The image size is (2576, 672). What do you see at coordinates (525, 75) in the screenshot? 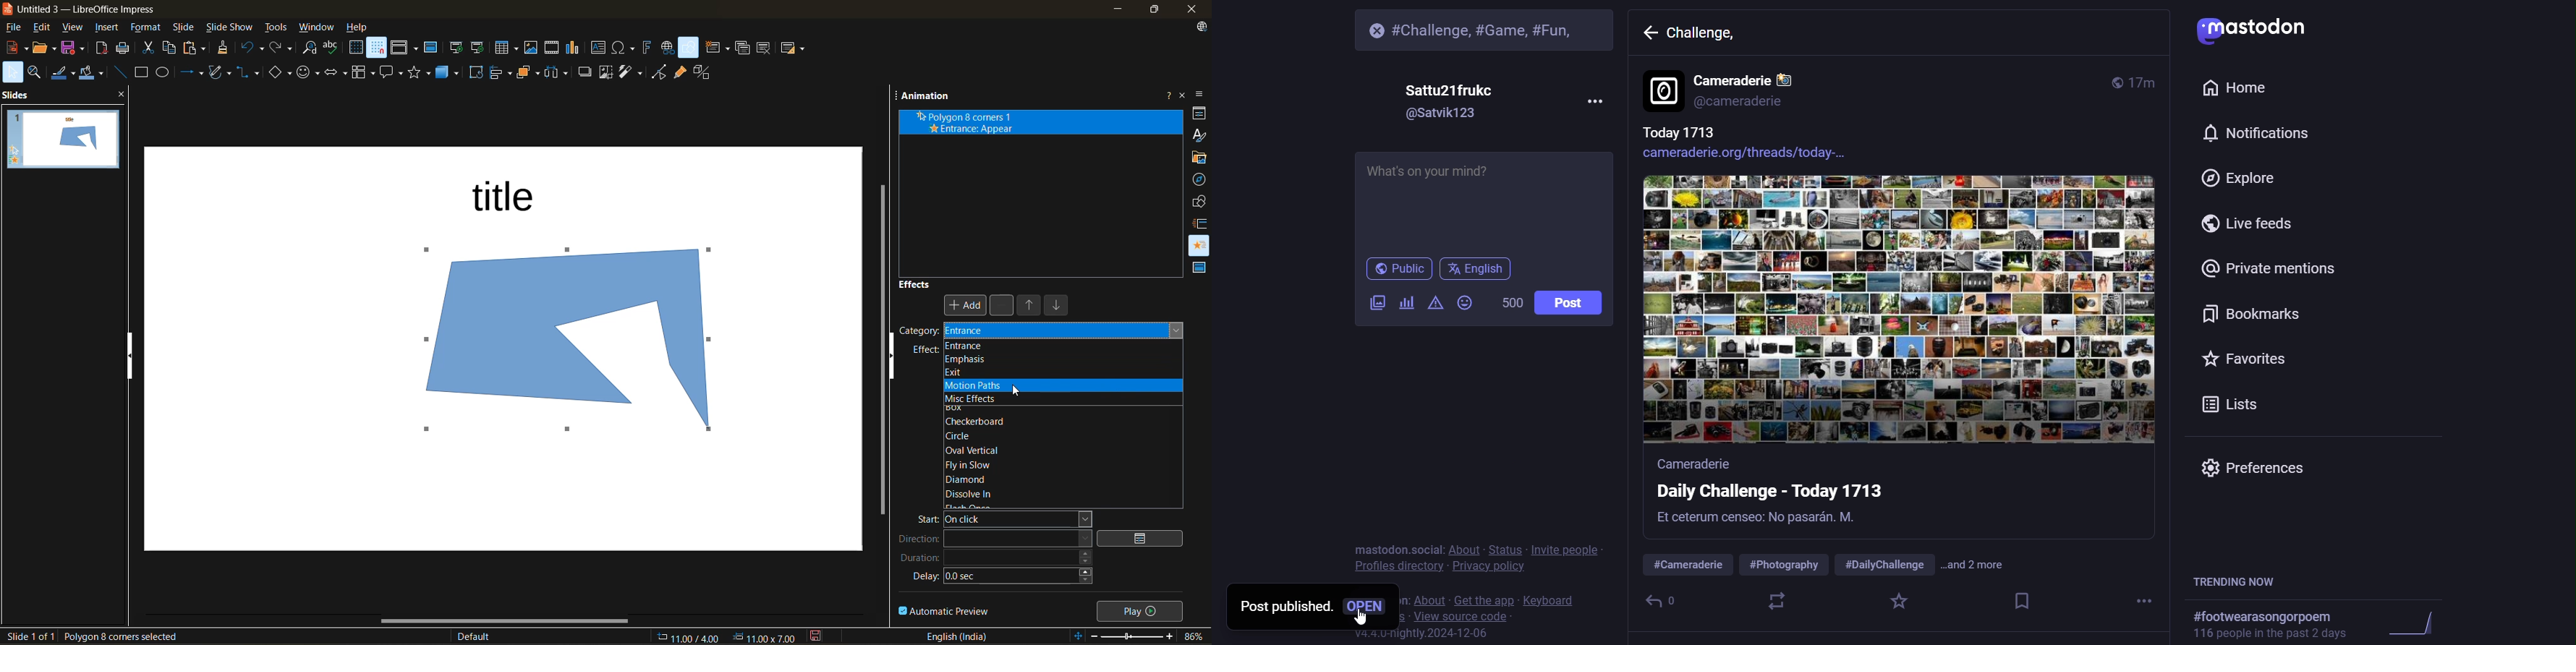
I see `arrange` at bounding box center [525, 75].